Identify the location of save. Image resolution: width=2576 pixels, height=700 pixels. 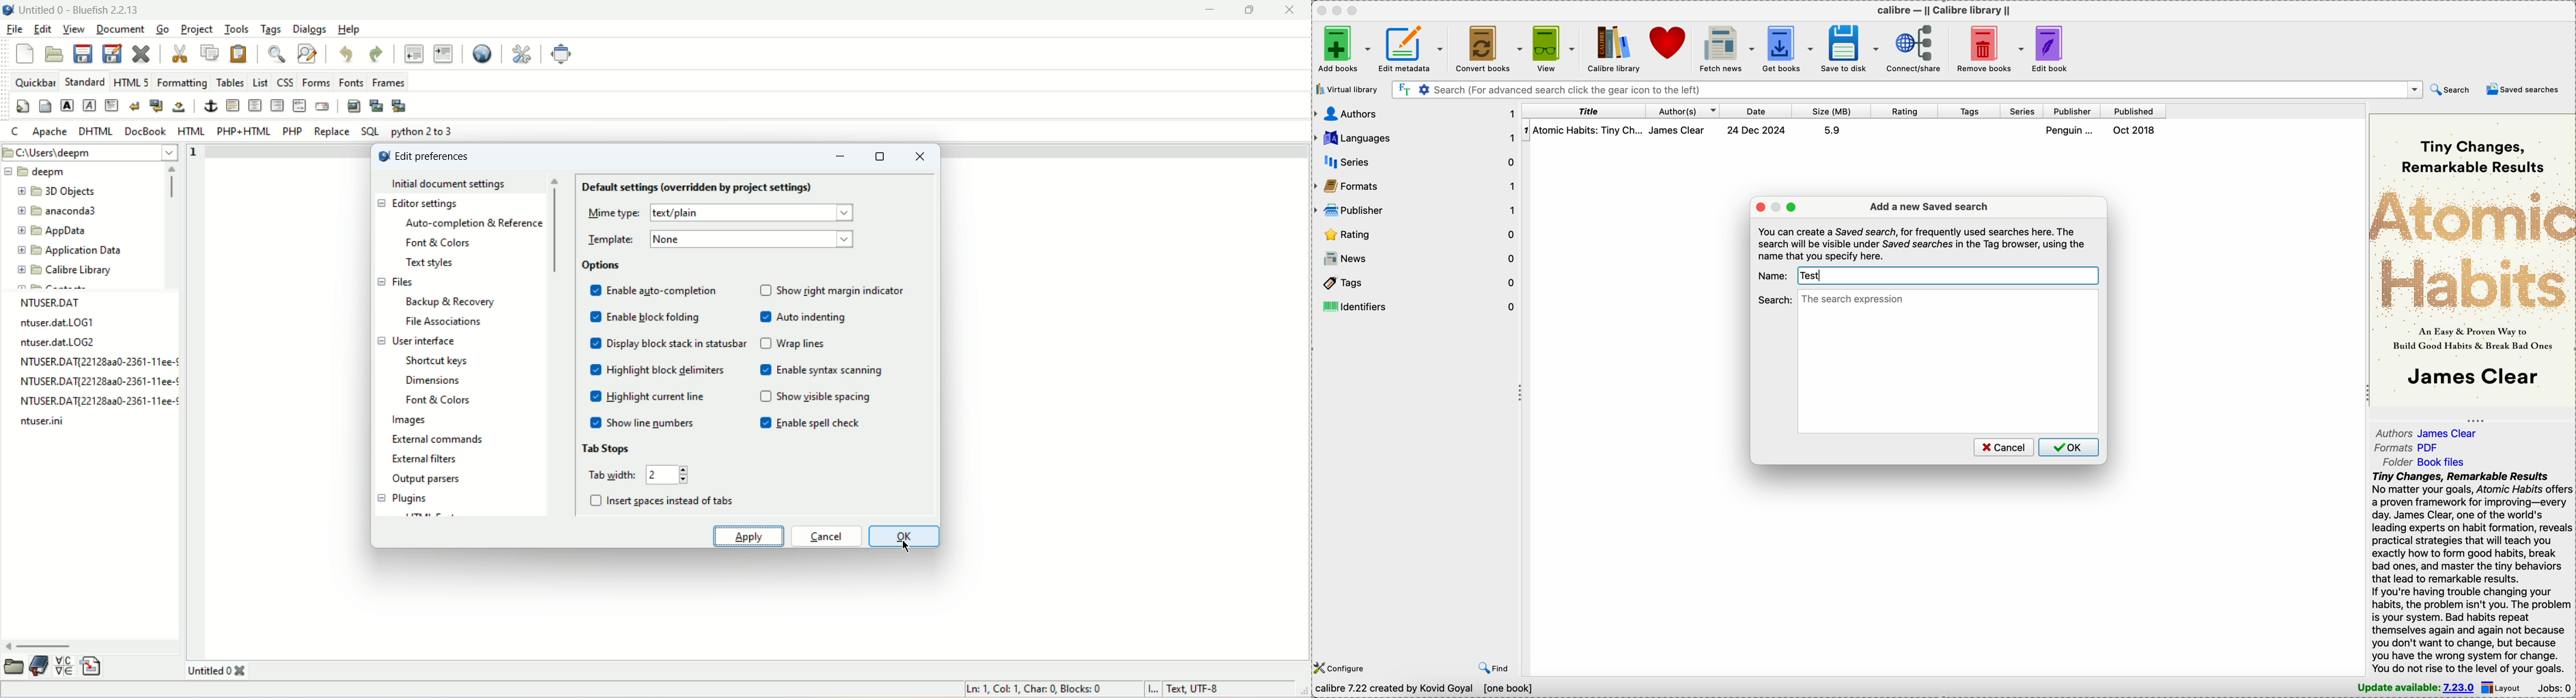
(83, 53).